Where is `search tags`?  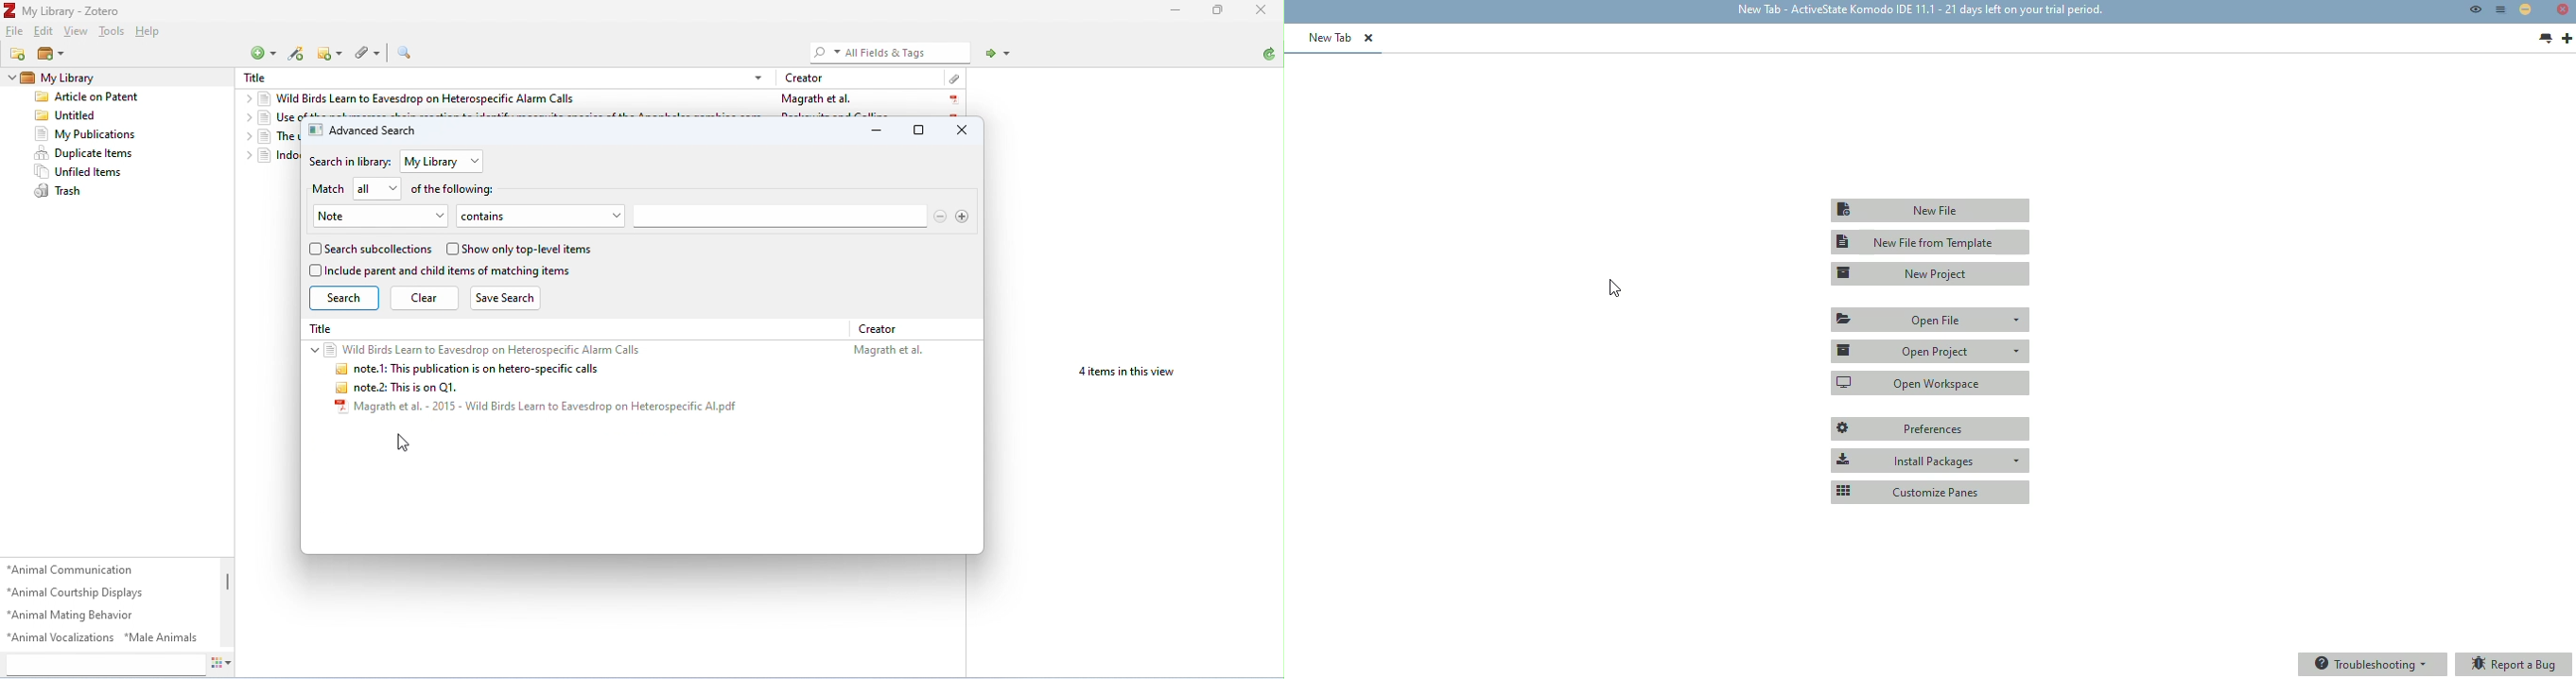 search tags is located at coordinates (103, 663).